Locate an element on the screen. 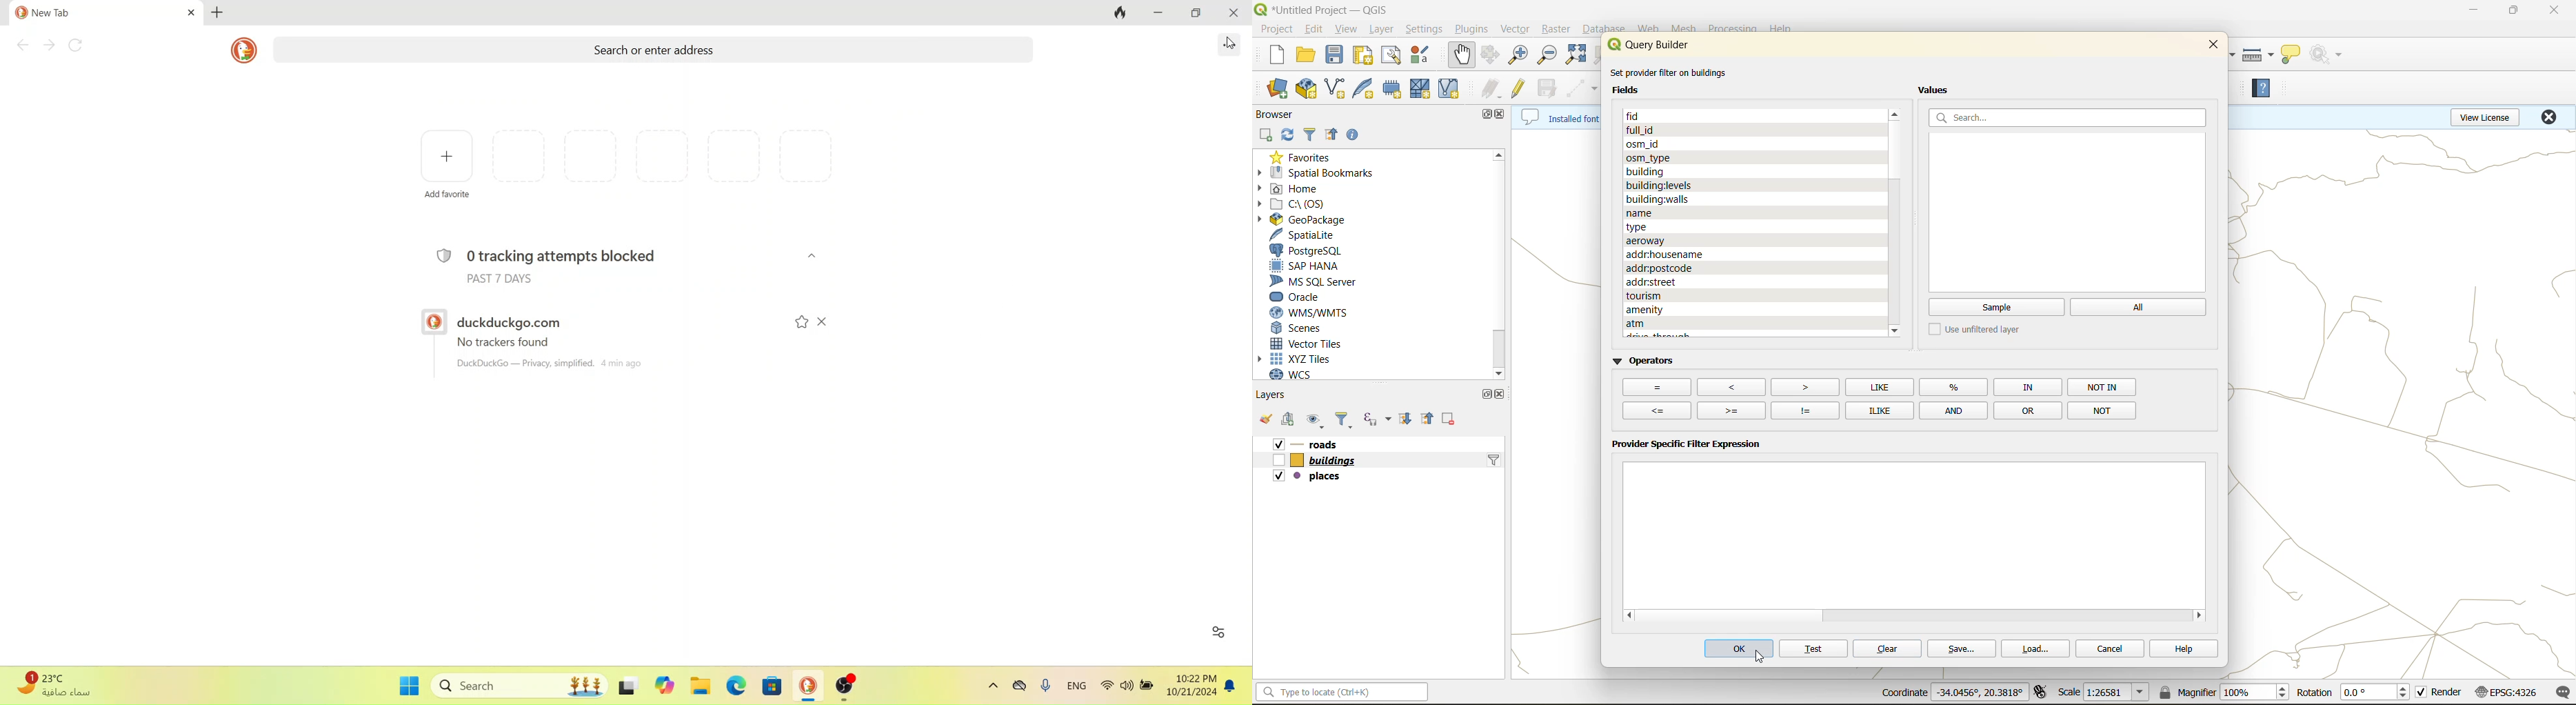  text is located at coordinates (1813, 650).